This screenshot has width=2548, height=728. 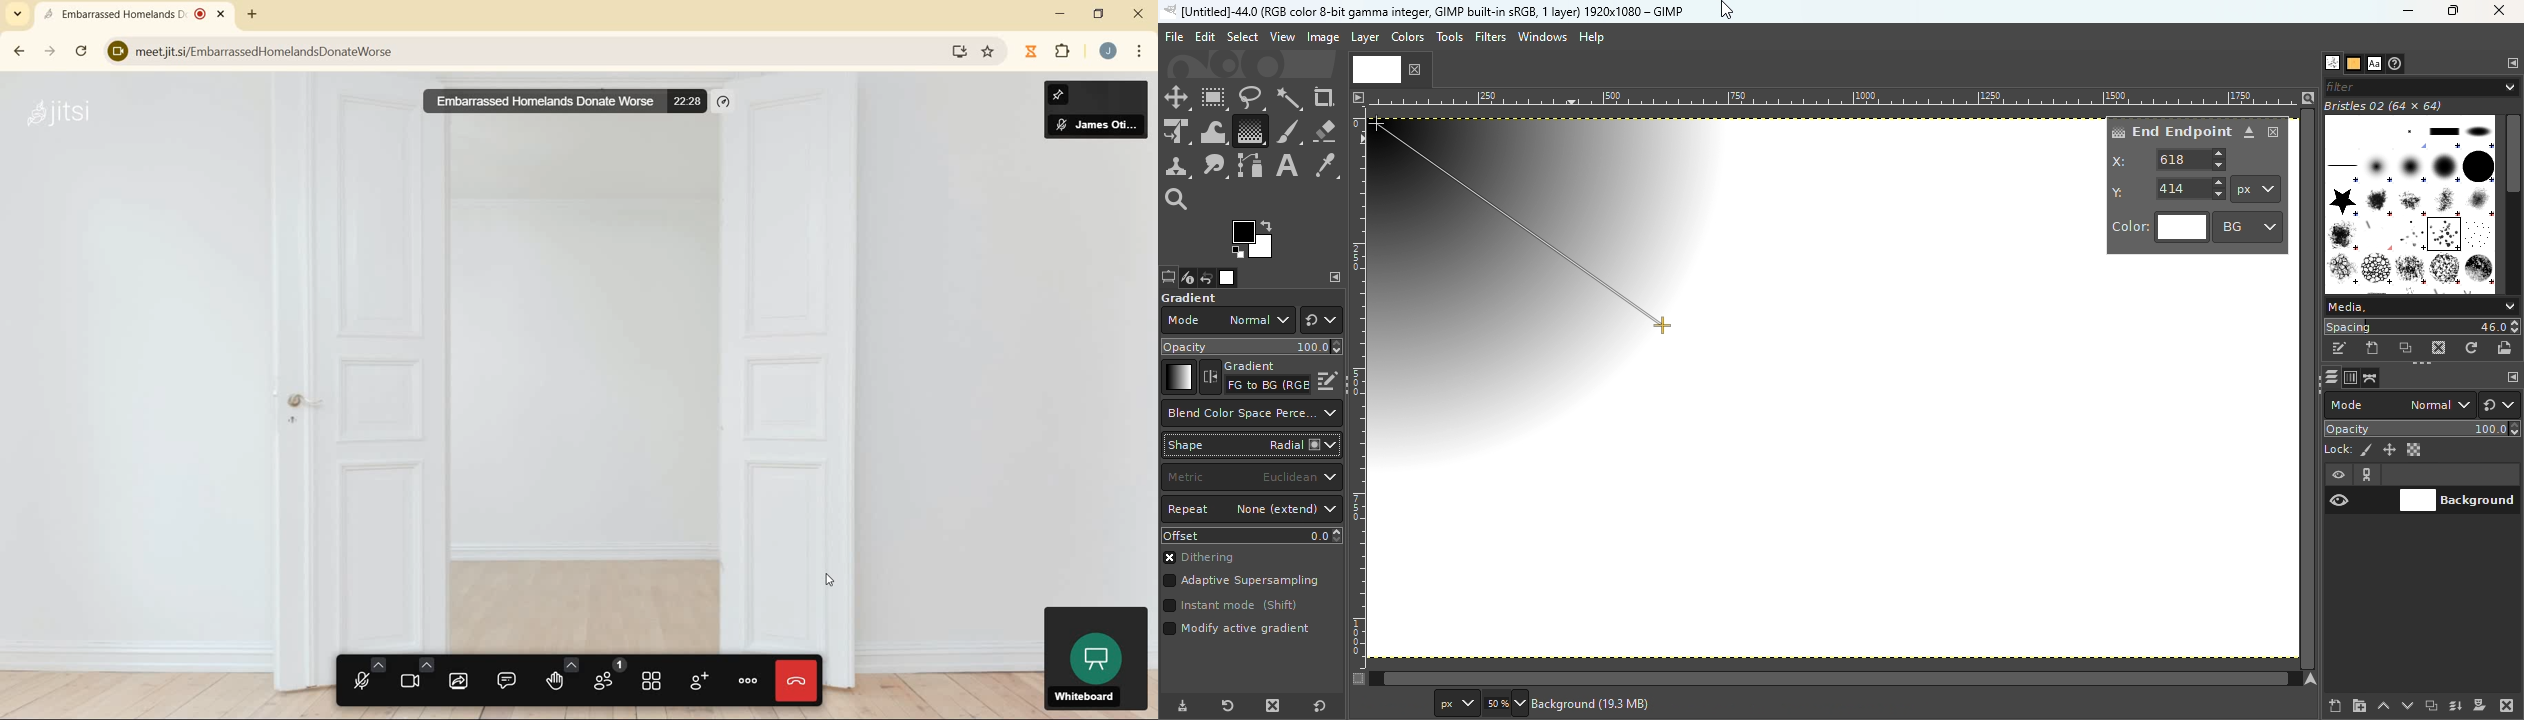 What do you see at coordinates (2458, 11) in the screenshot?
I see `Maximize` at bounding box center [2458, 11].